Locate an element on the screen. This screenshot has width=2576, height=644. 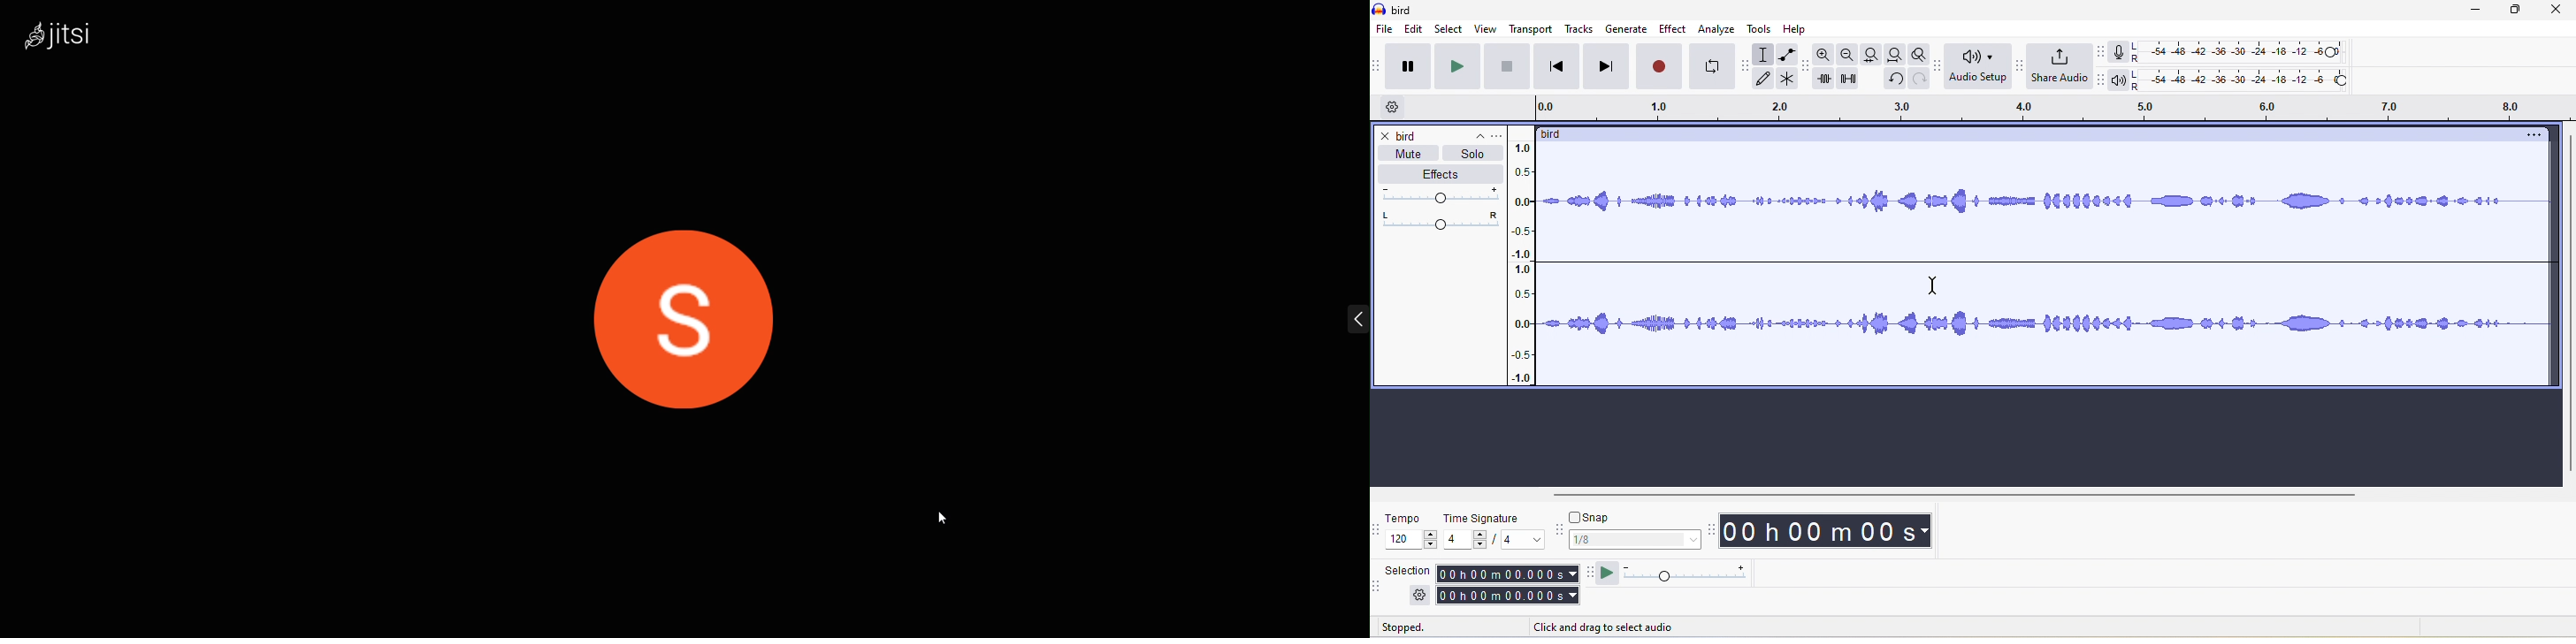
trim audio outside selection is located at coordinates (1827, 81).